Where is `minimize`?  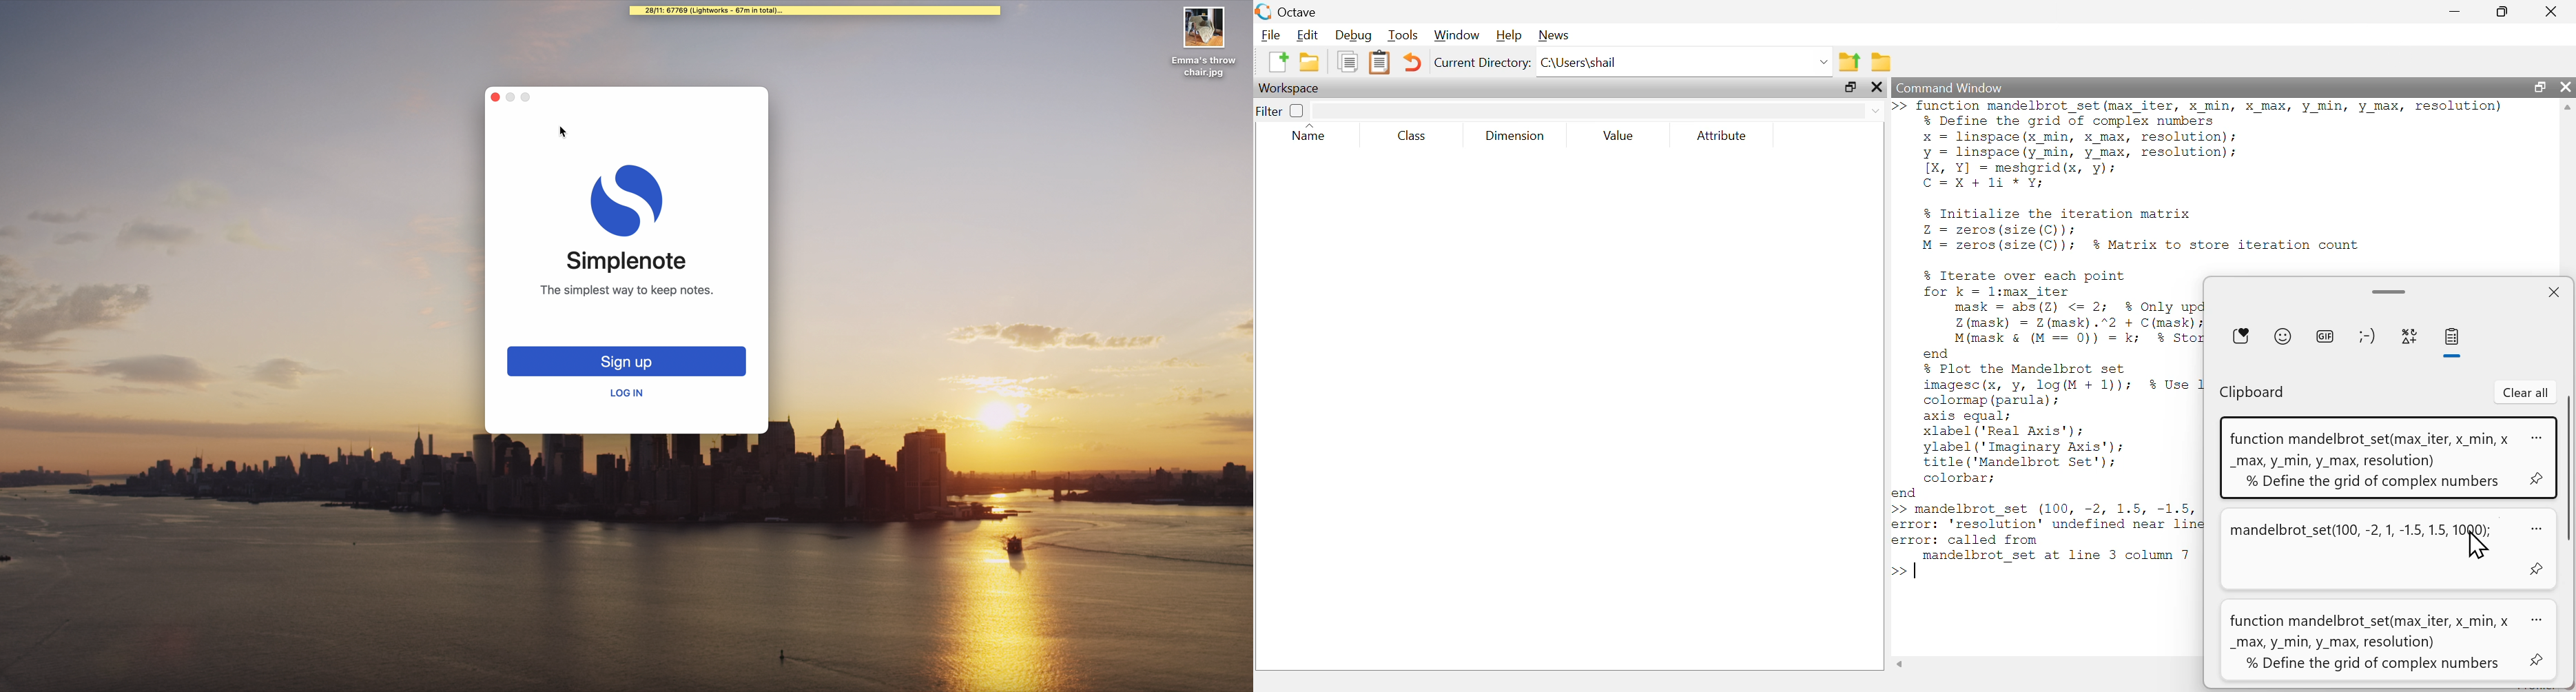 minimize is located at coordinates (2453, 10).